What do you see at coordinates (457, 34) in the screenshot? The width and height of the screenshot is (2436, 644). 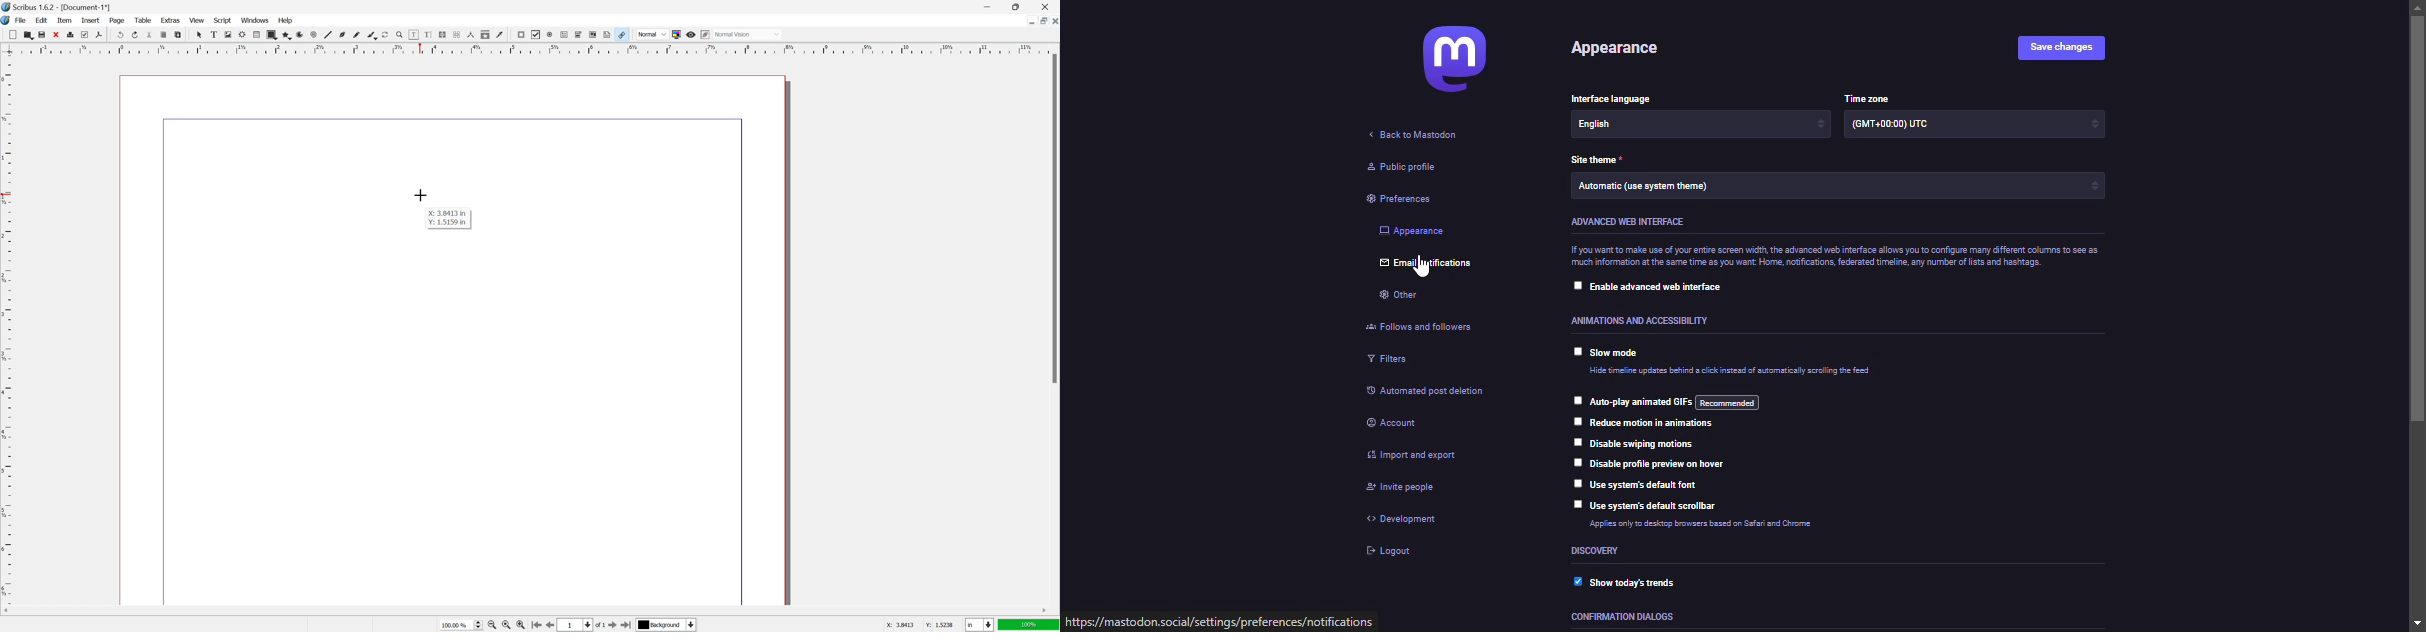 I see `unlink text frames` at bounding box center [457, 34].